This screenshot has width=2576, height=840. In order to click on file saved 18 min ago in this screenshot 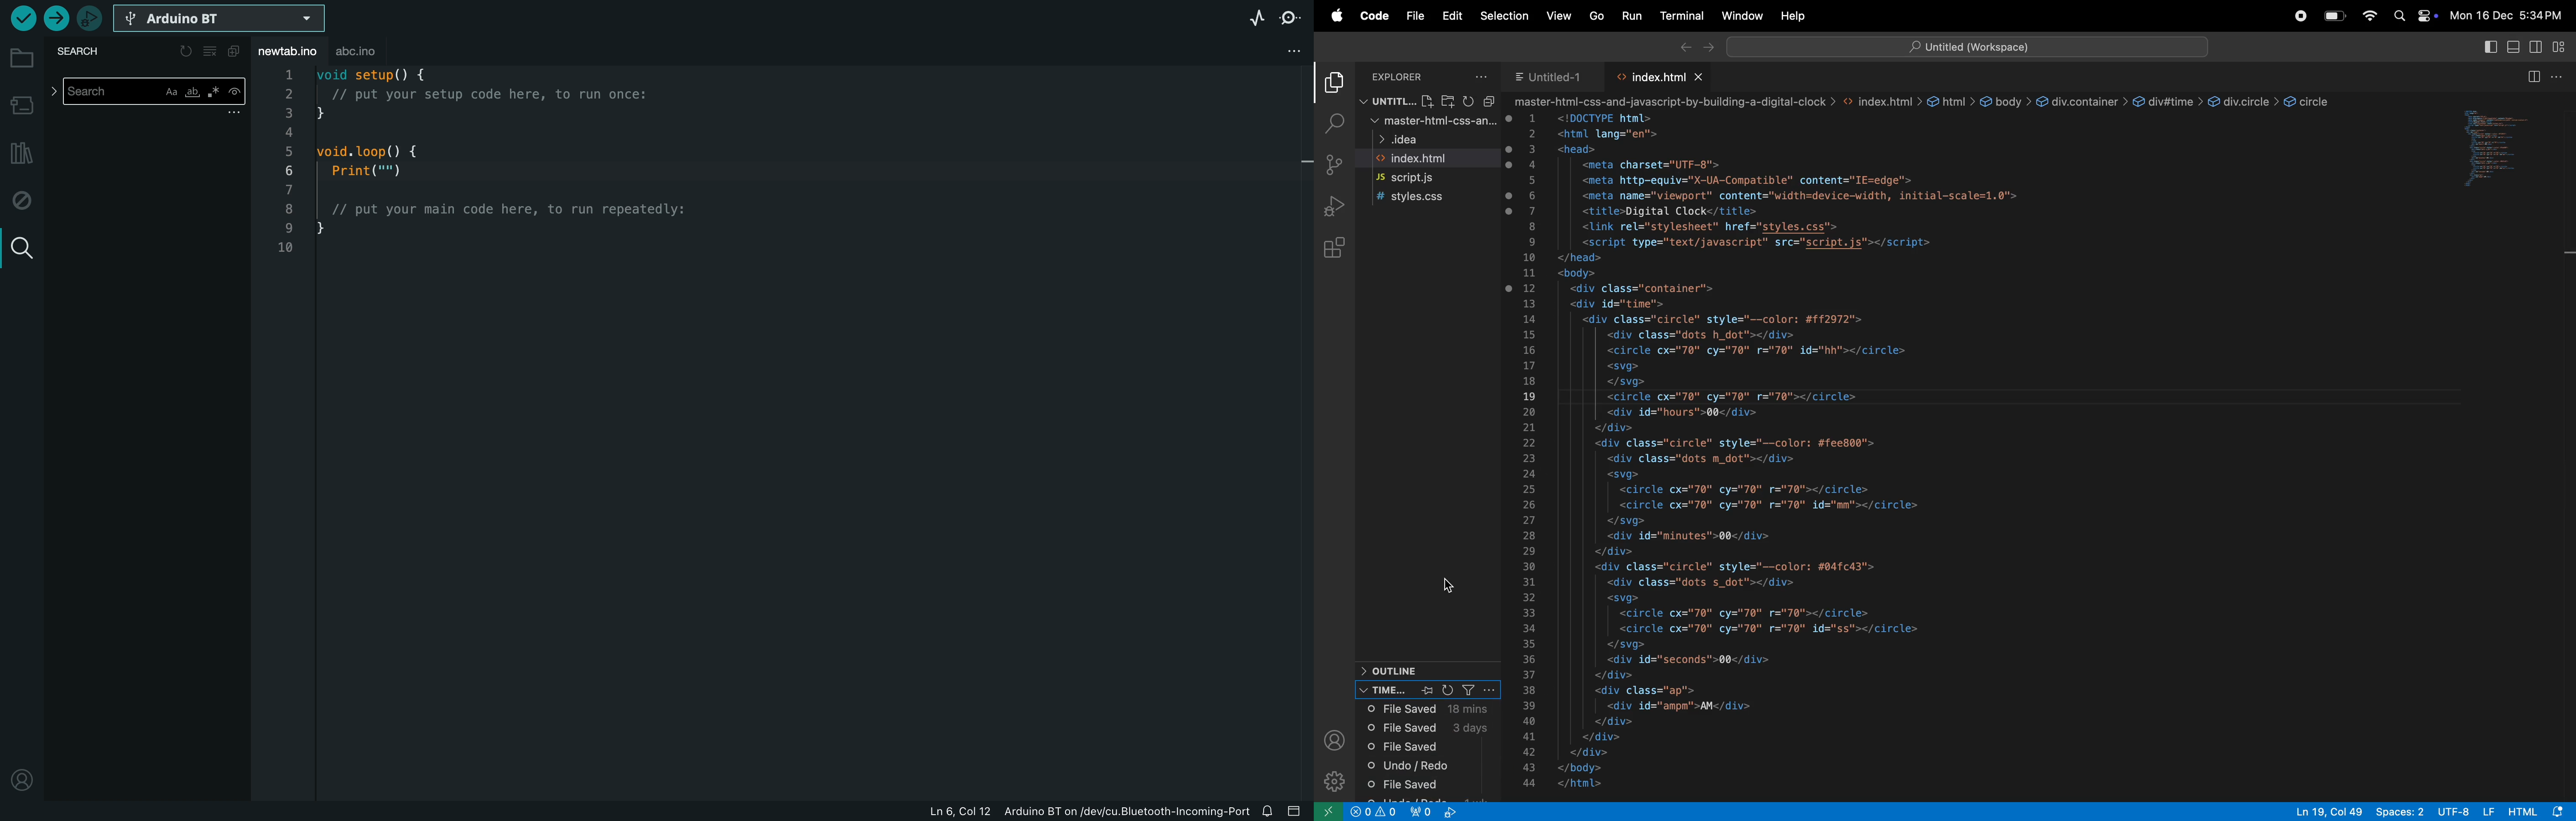, I will do `click(1424, 711)`.